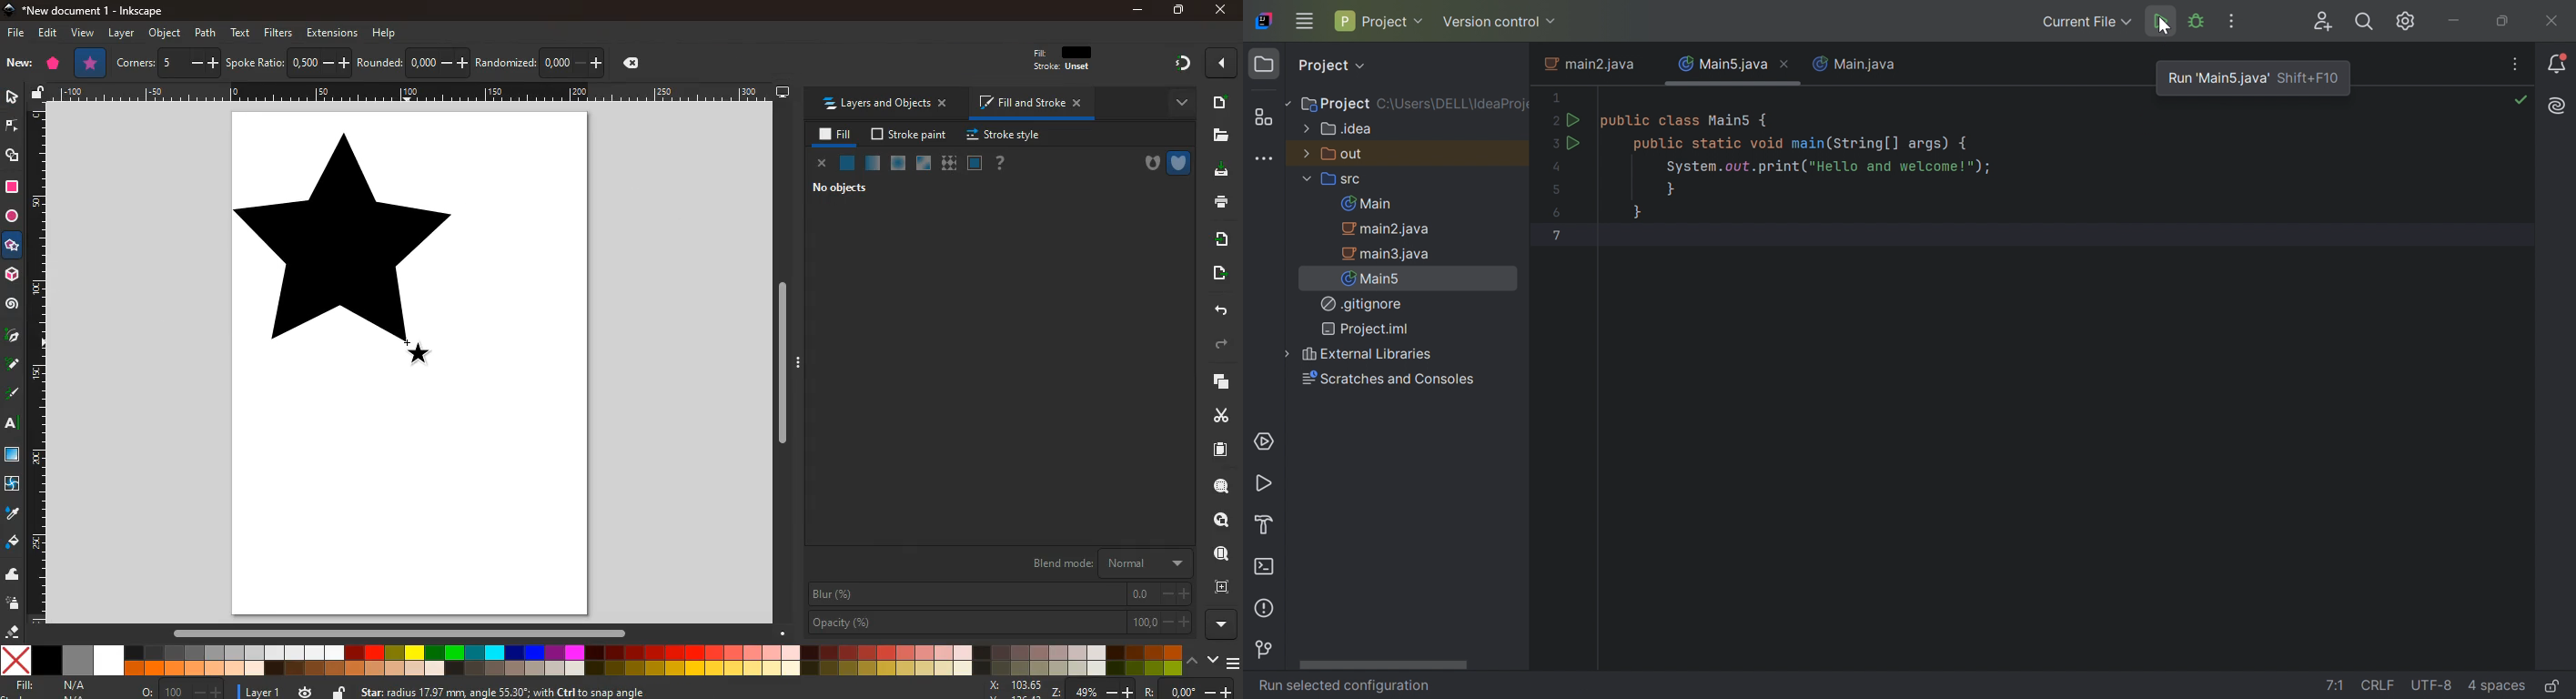  Describe the element at coordinates (1329, 65) in the screenshot. I see `Project` at that location.